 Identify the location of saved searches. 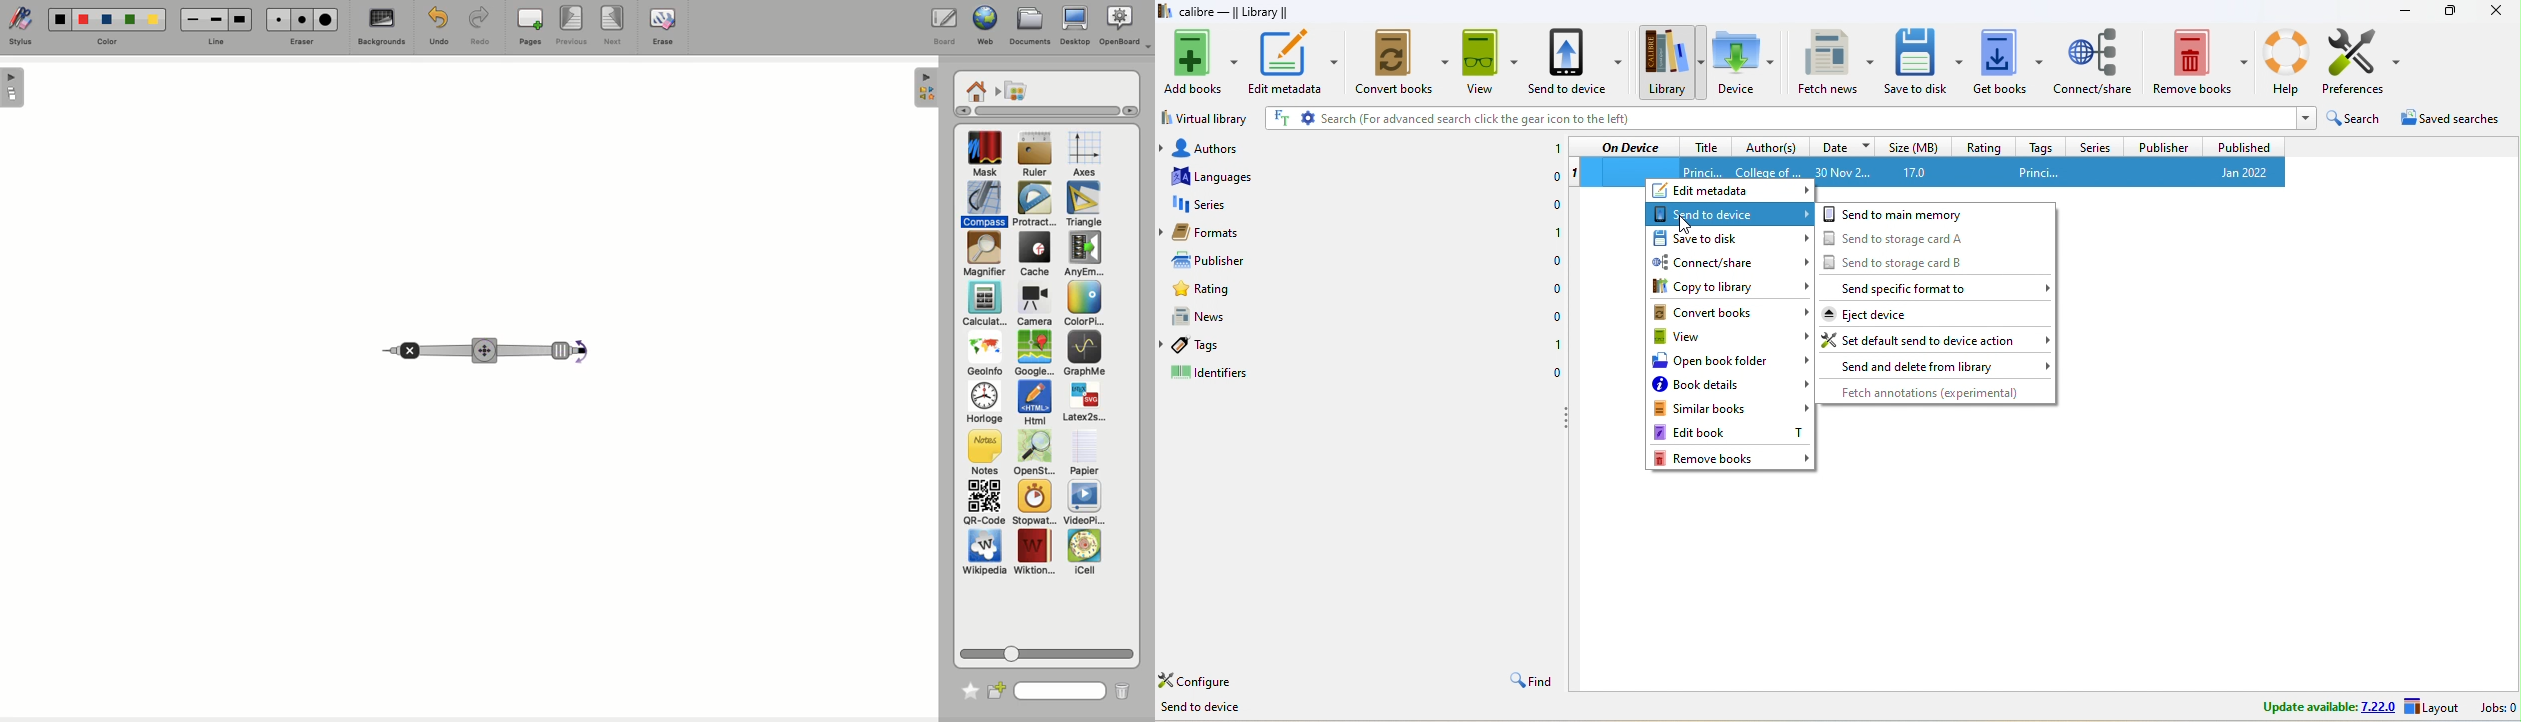
(2453, 122).